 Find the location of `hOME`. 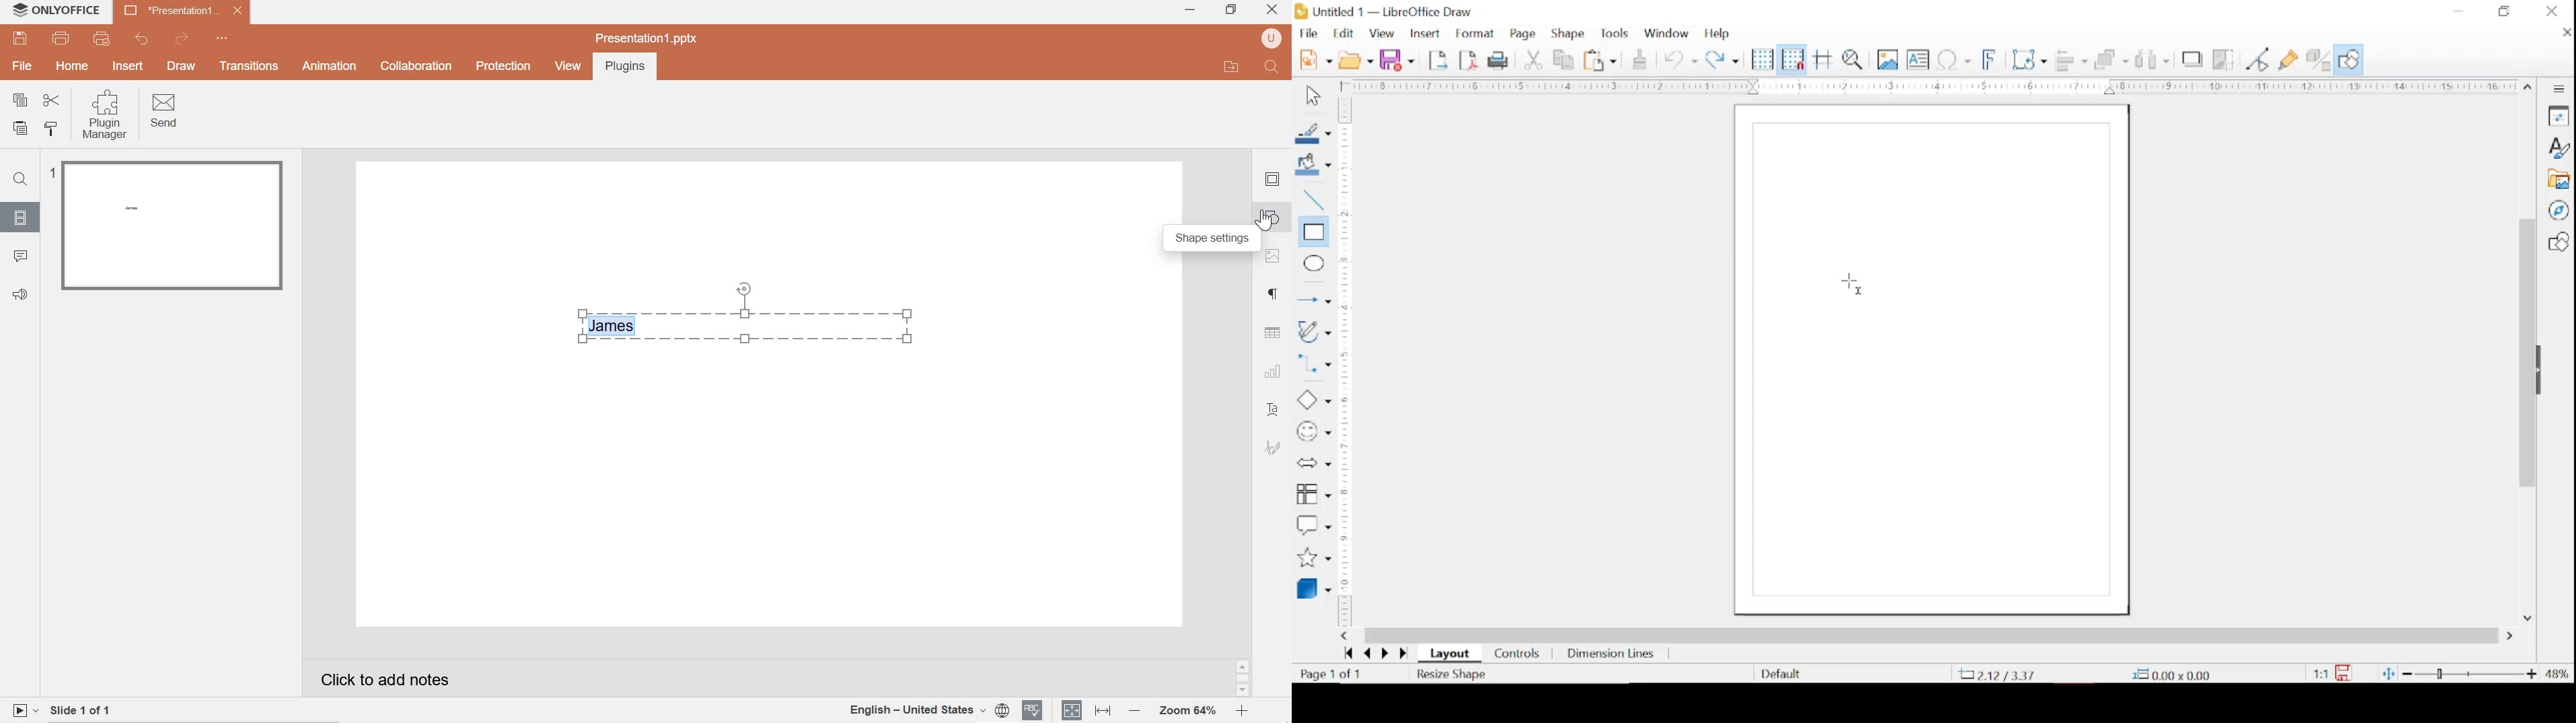

hOME is located at coordinates (73, 67).